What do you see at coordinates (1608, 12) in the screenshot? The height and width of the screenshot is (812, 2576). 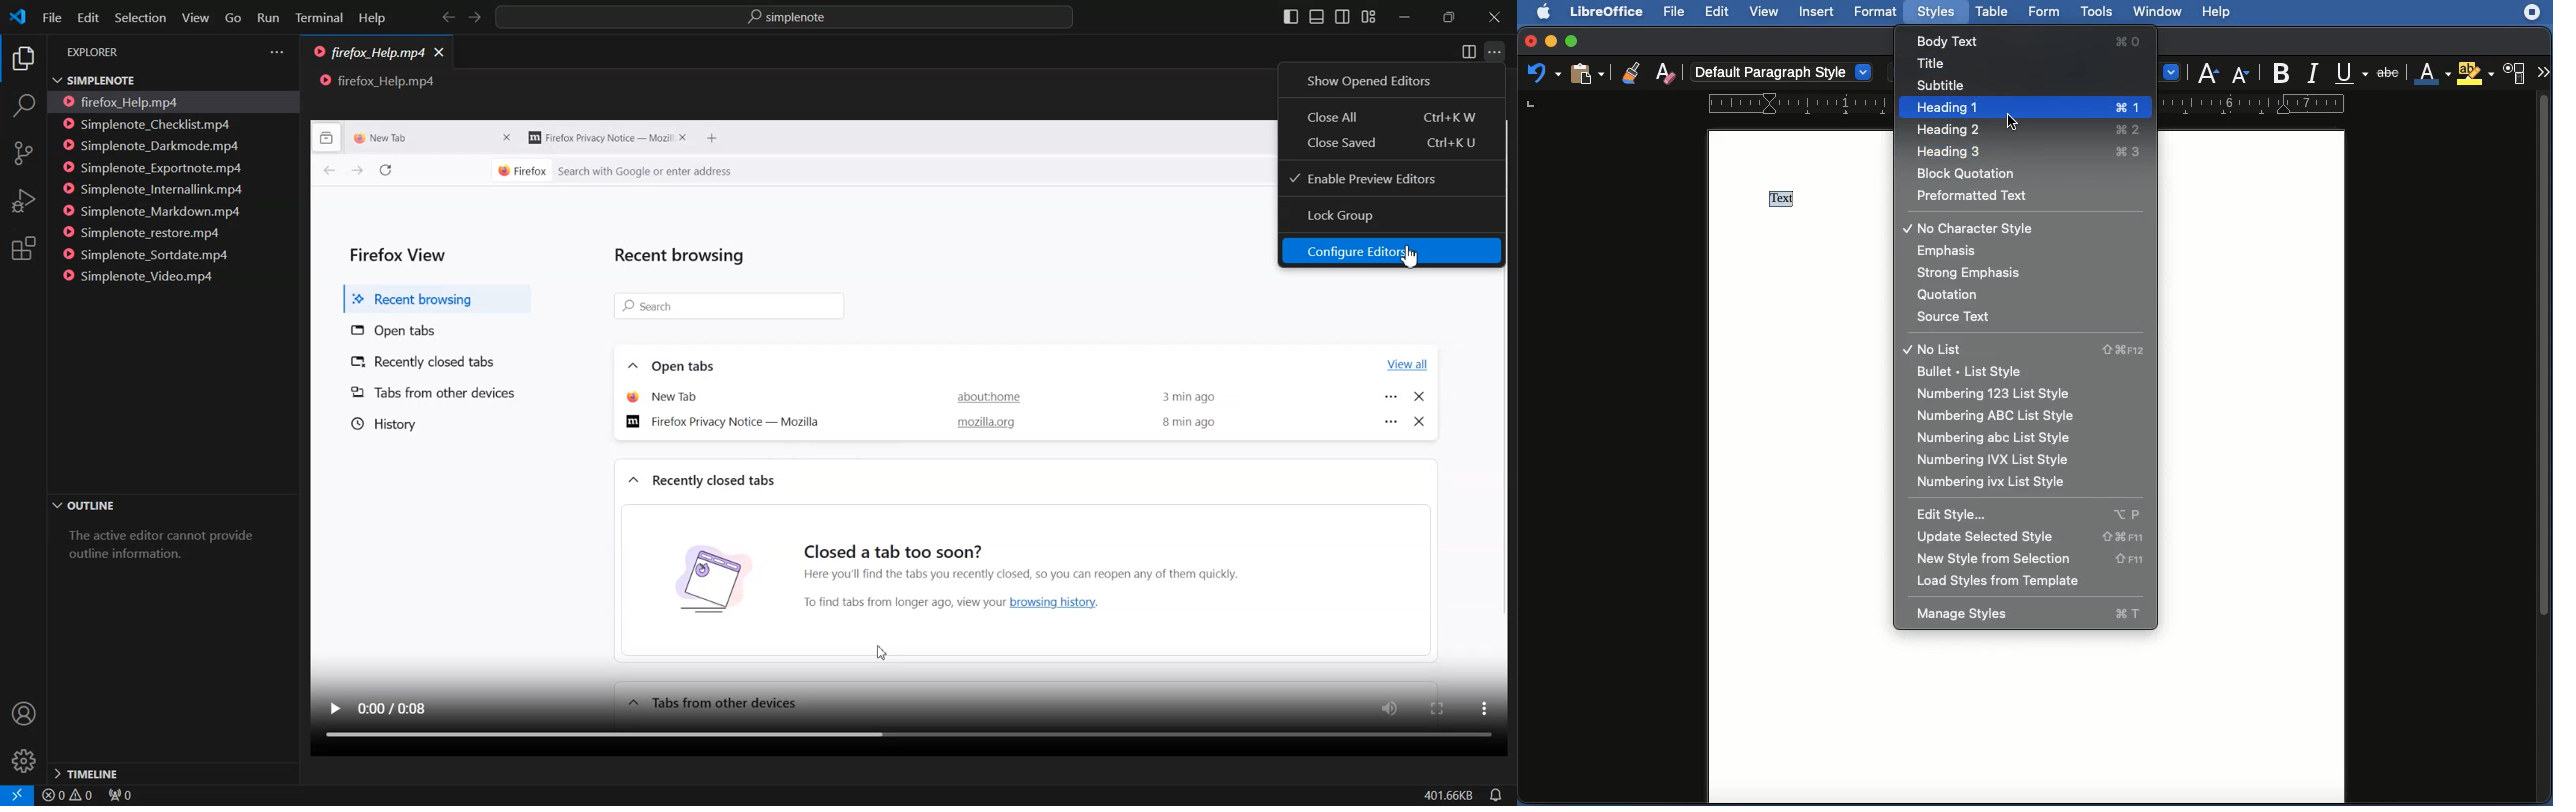 I see `LibreOffice` at bounding box center [1608, 12].